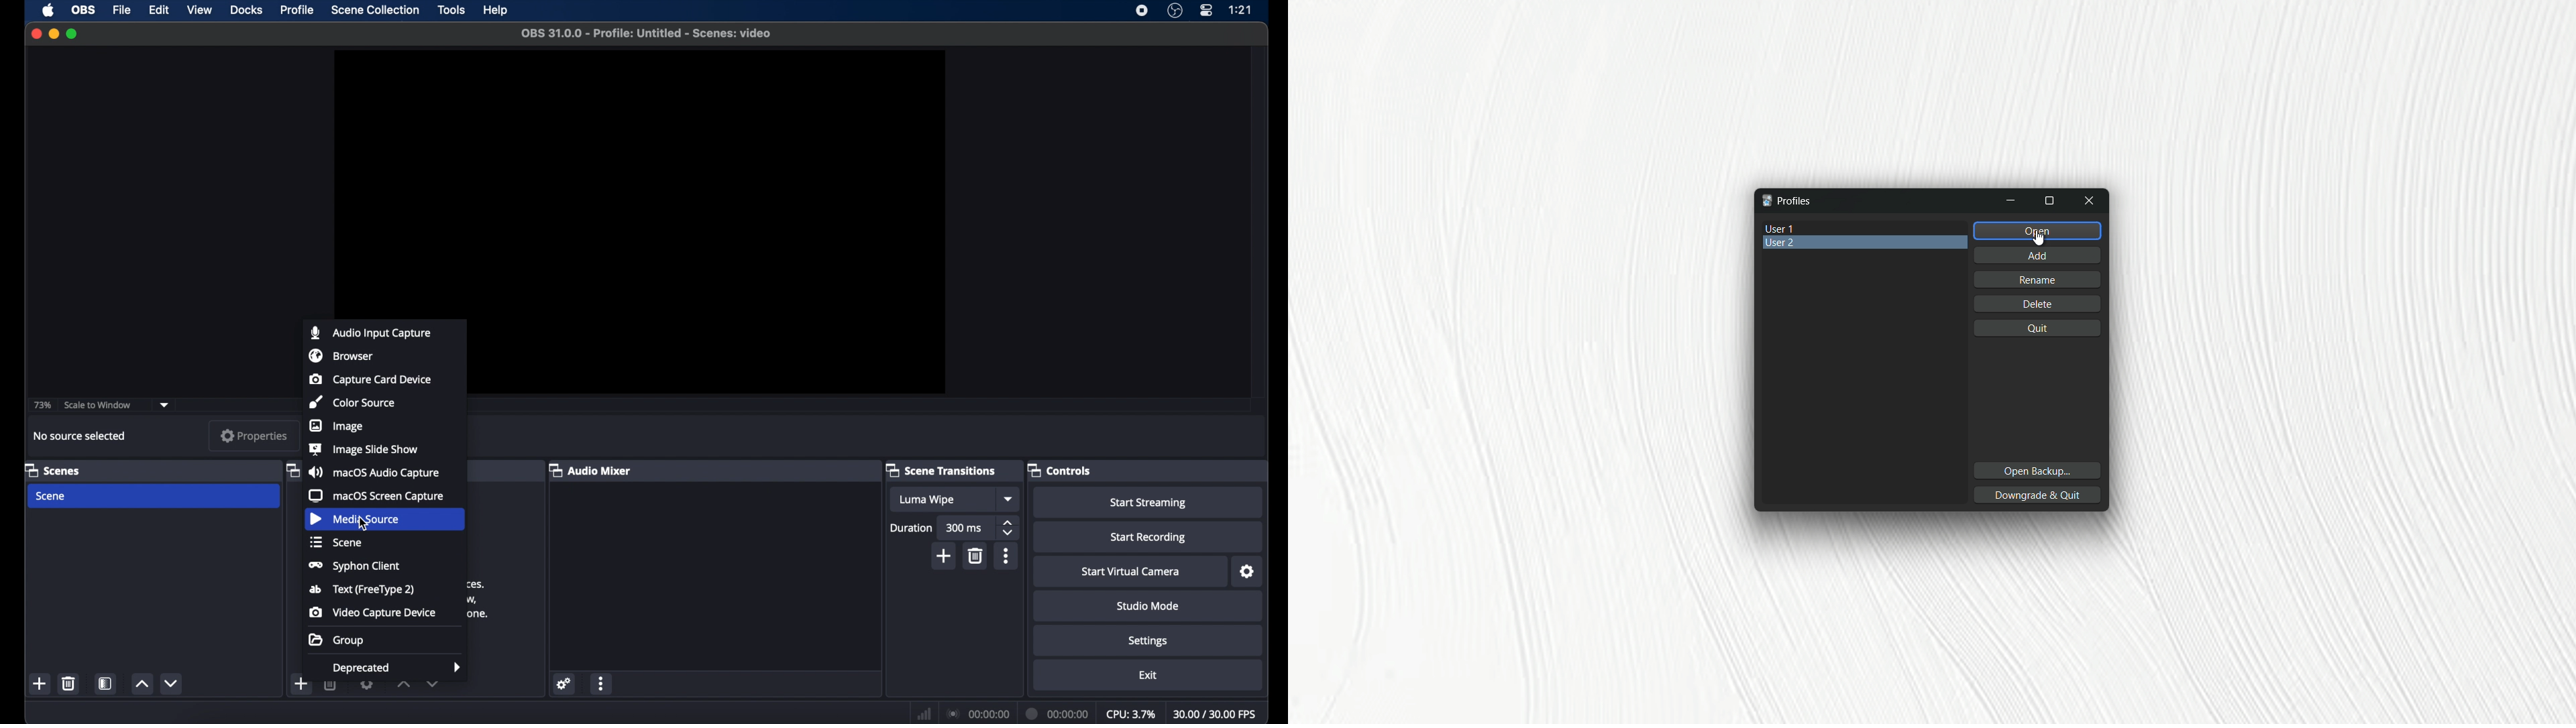 This screenshot has width=2576, height=728. Describe the element at coordinates (1128, 570) in the screenshot. I see `start virtual camera` at that location.